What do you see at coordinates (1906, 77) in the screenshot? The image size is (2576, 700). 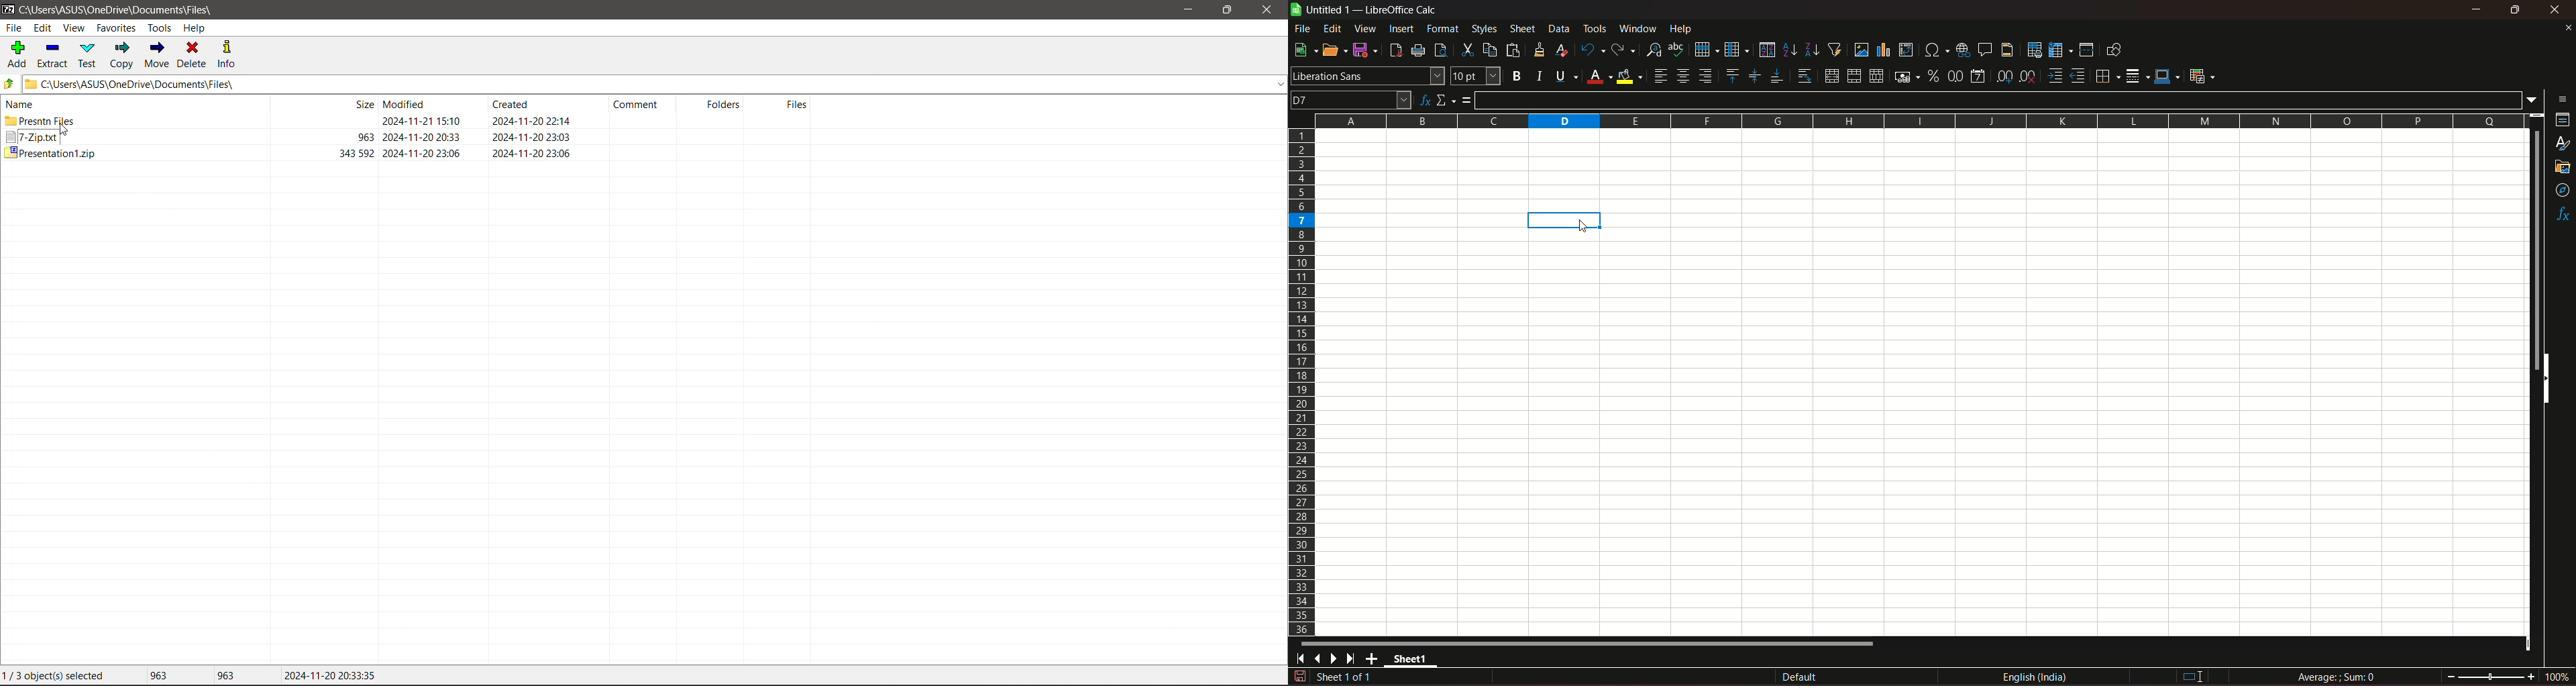 I see `format as currency` at bounding box center [1906, 77].